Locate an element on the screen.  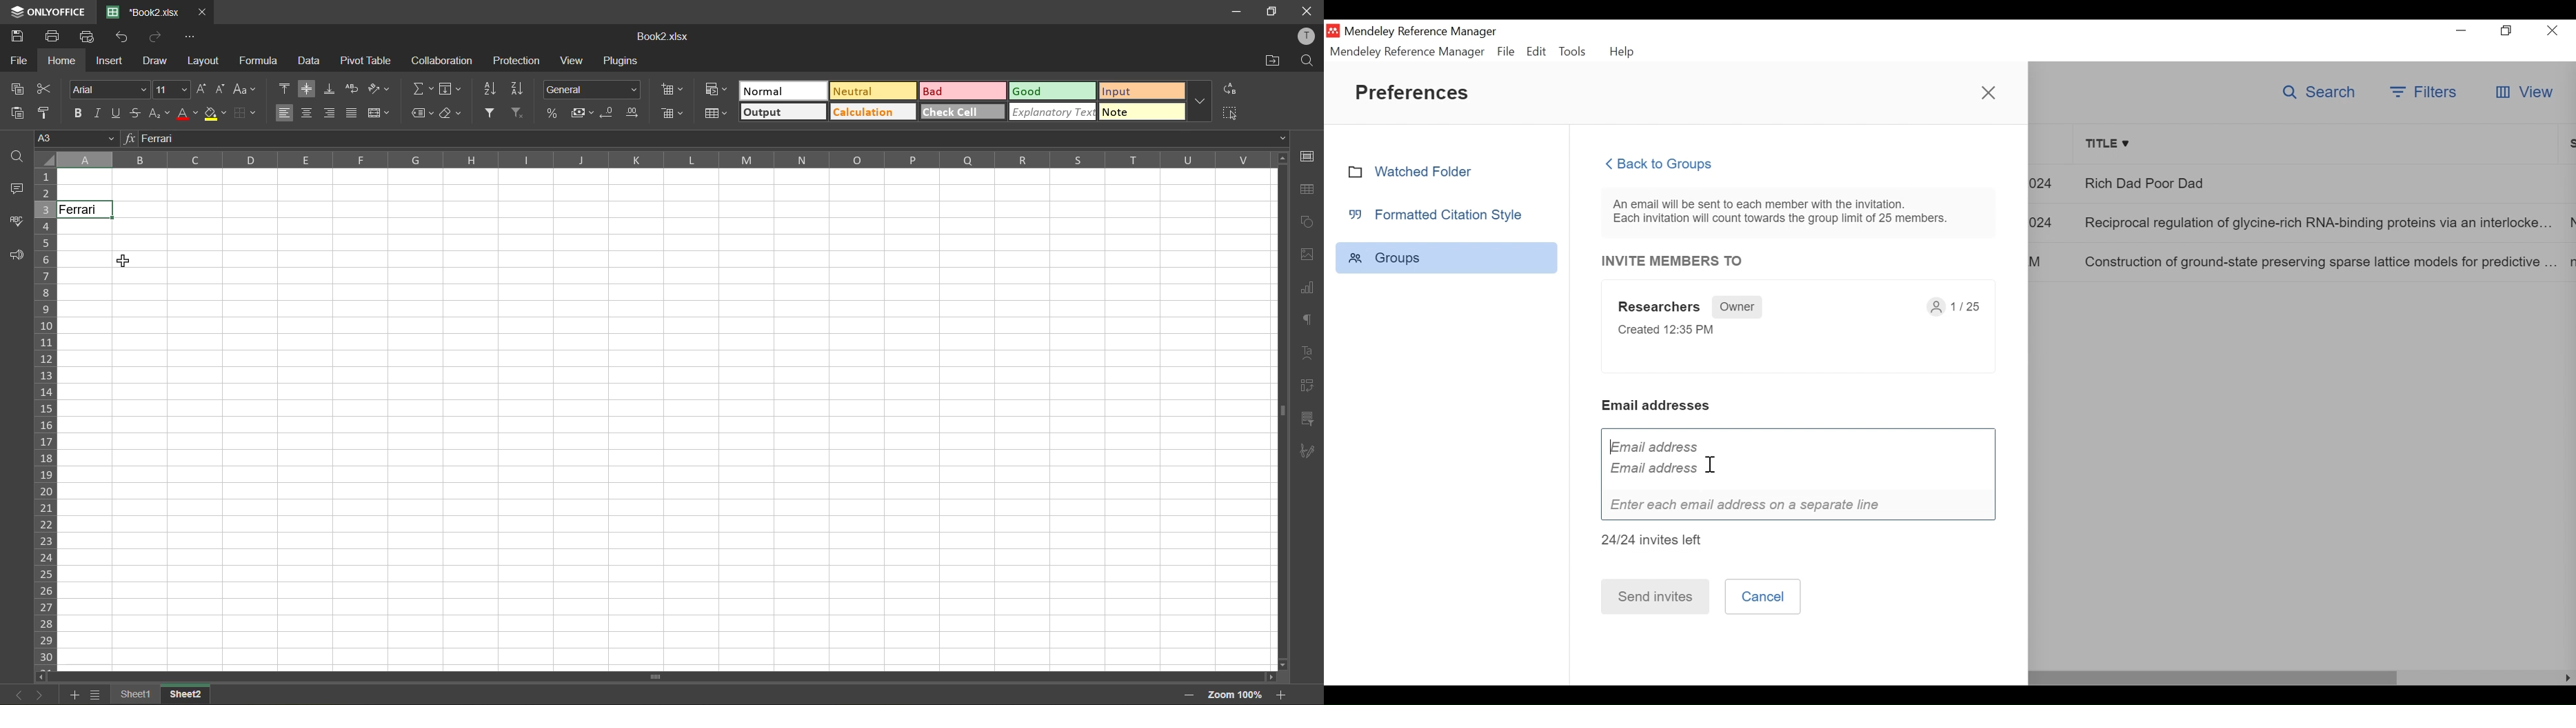
INVITE MEMBERS TO is located at coordinates (1674, 261).